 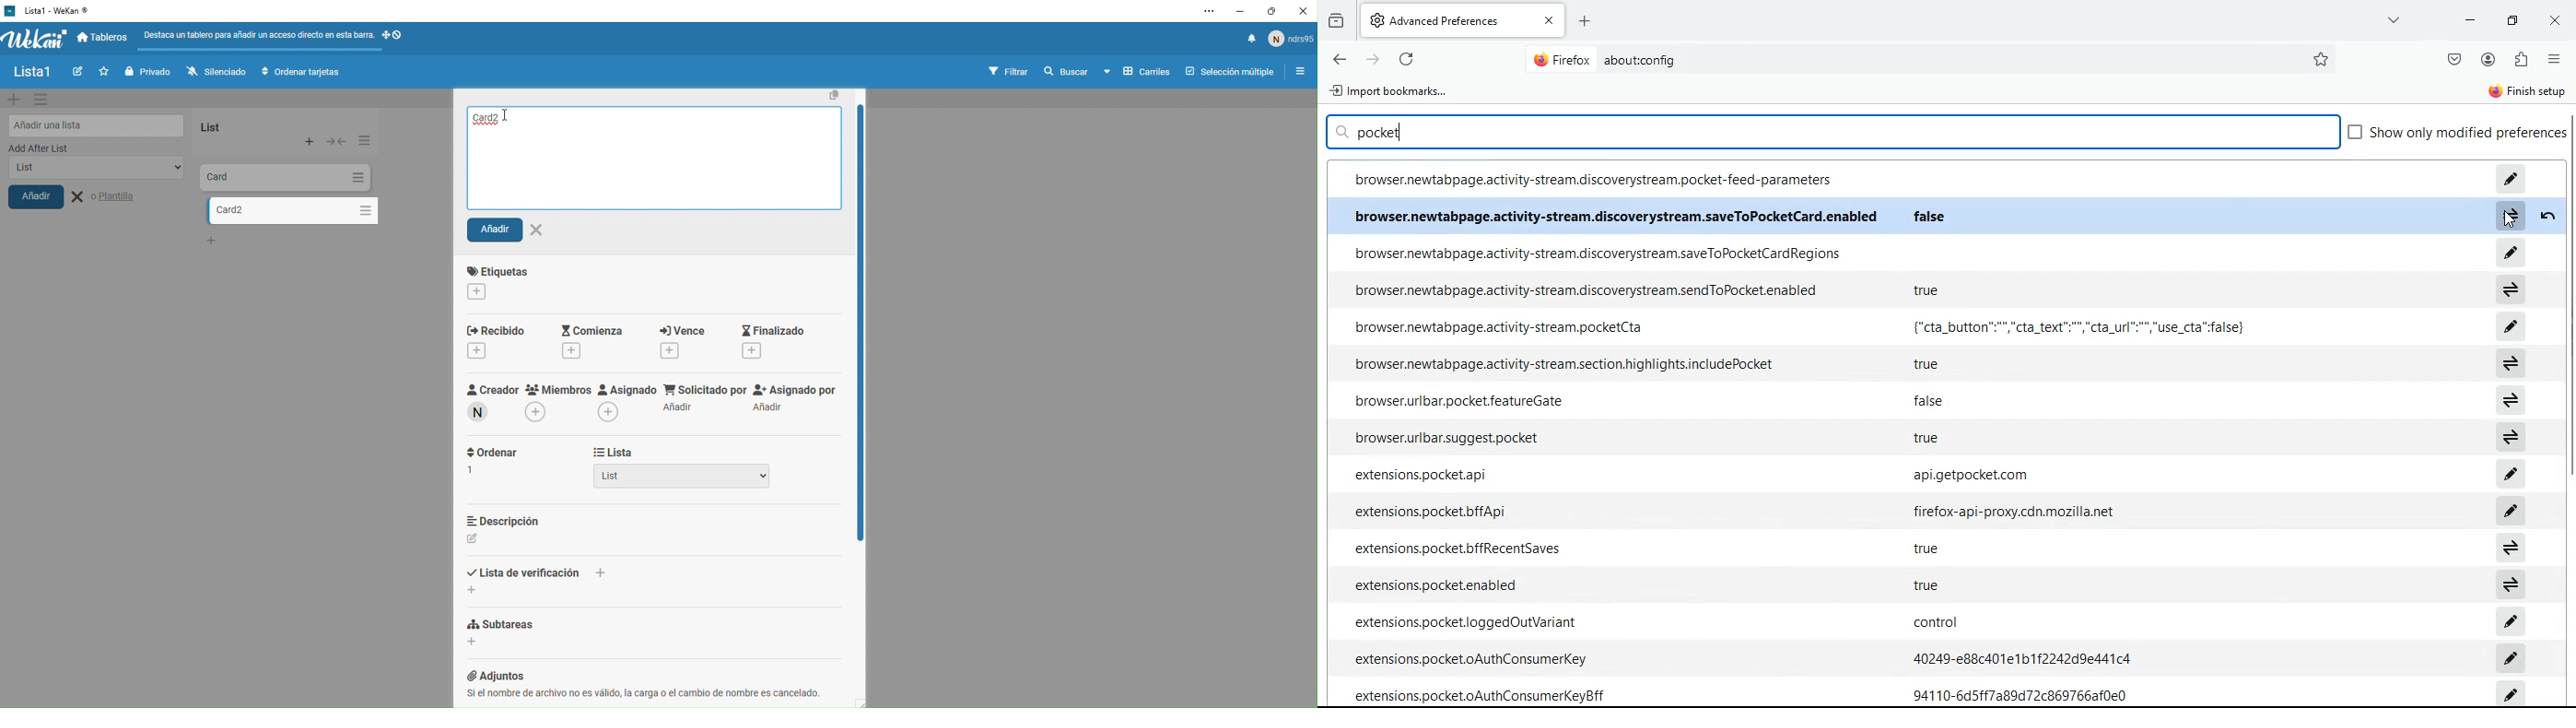 I want to click on Card2, so click(x=490, y=118).